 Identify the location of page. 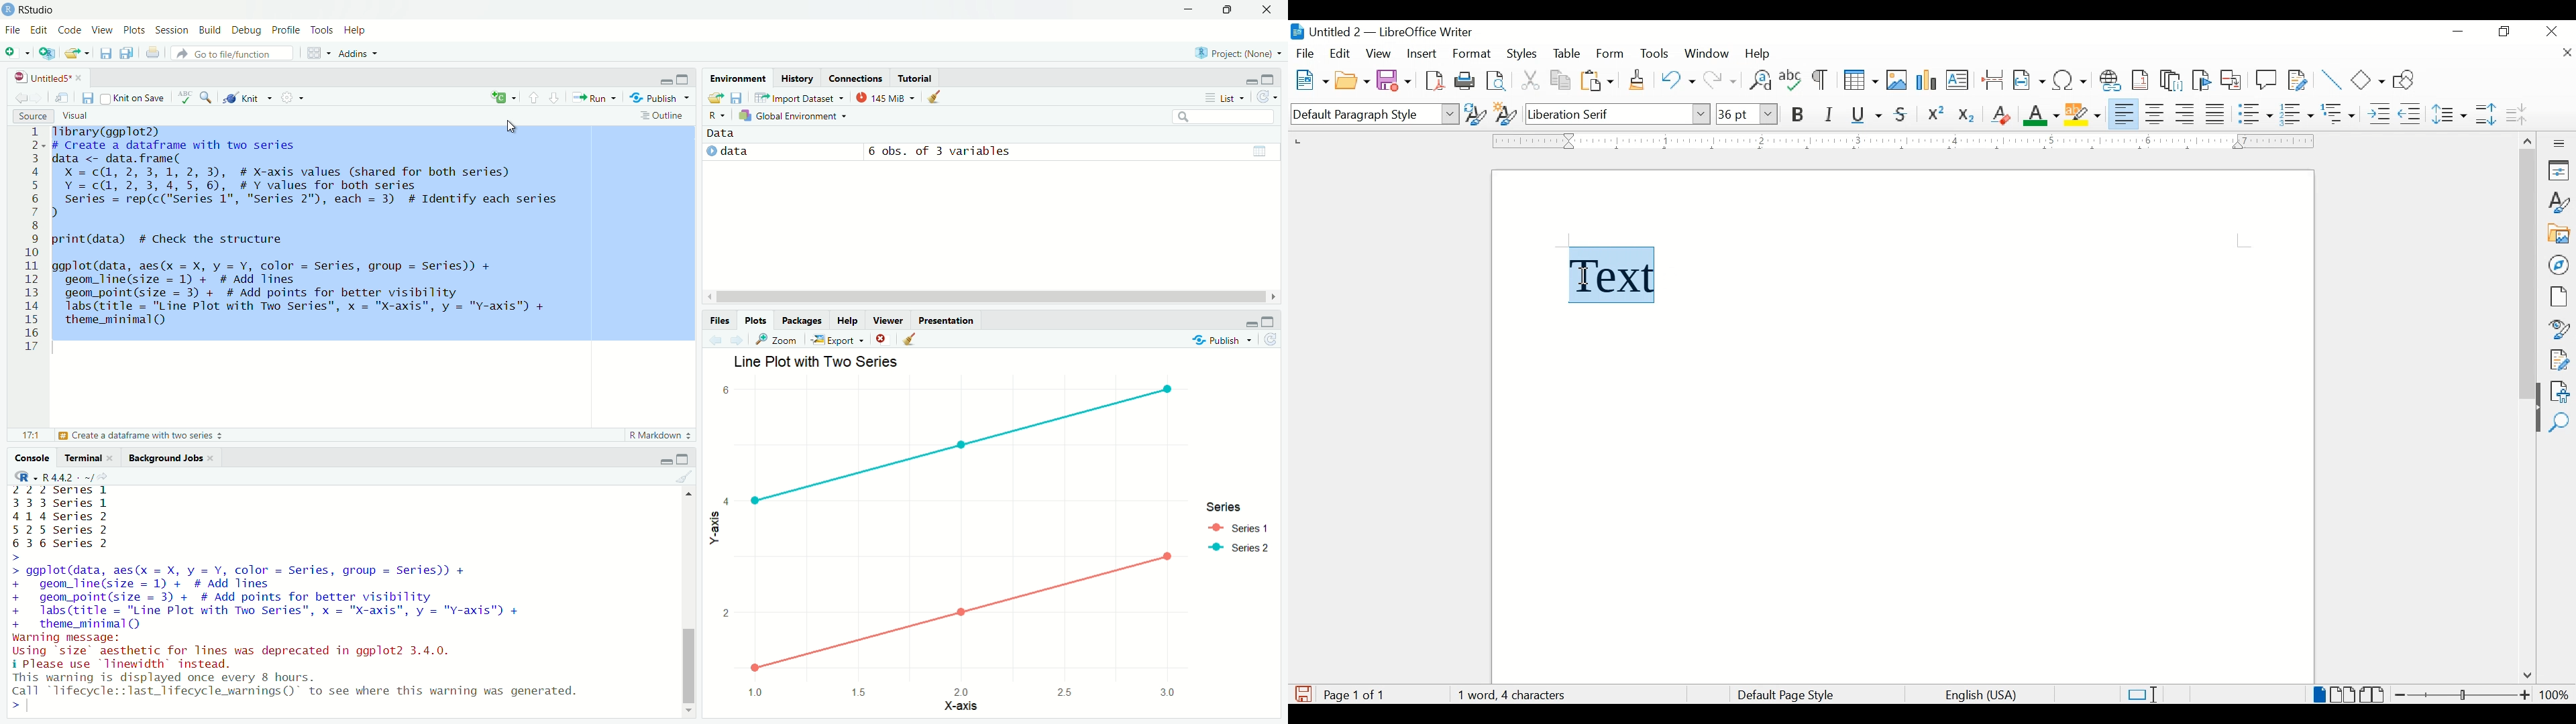
(2558, 296).